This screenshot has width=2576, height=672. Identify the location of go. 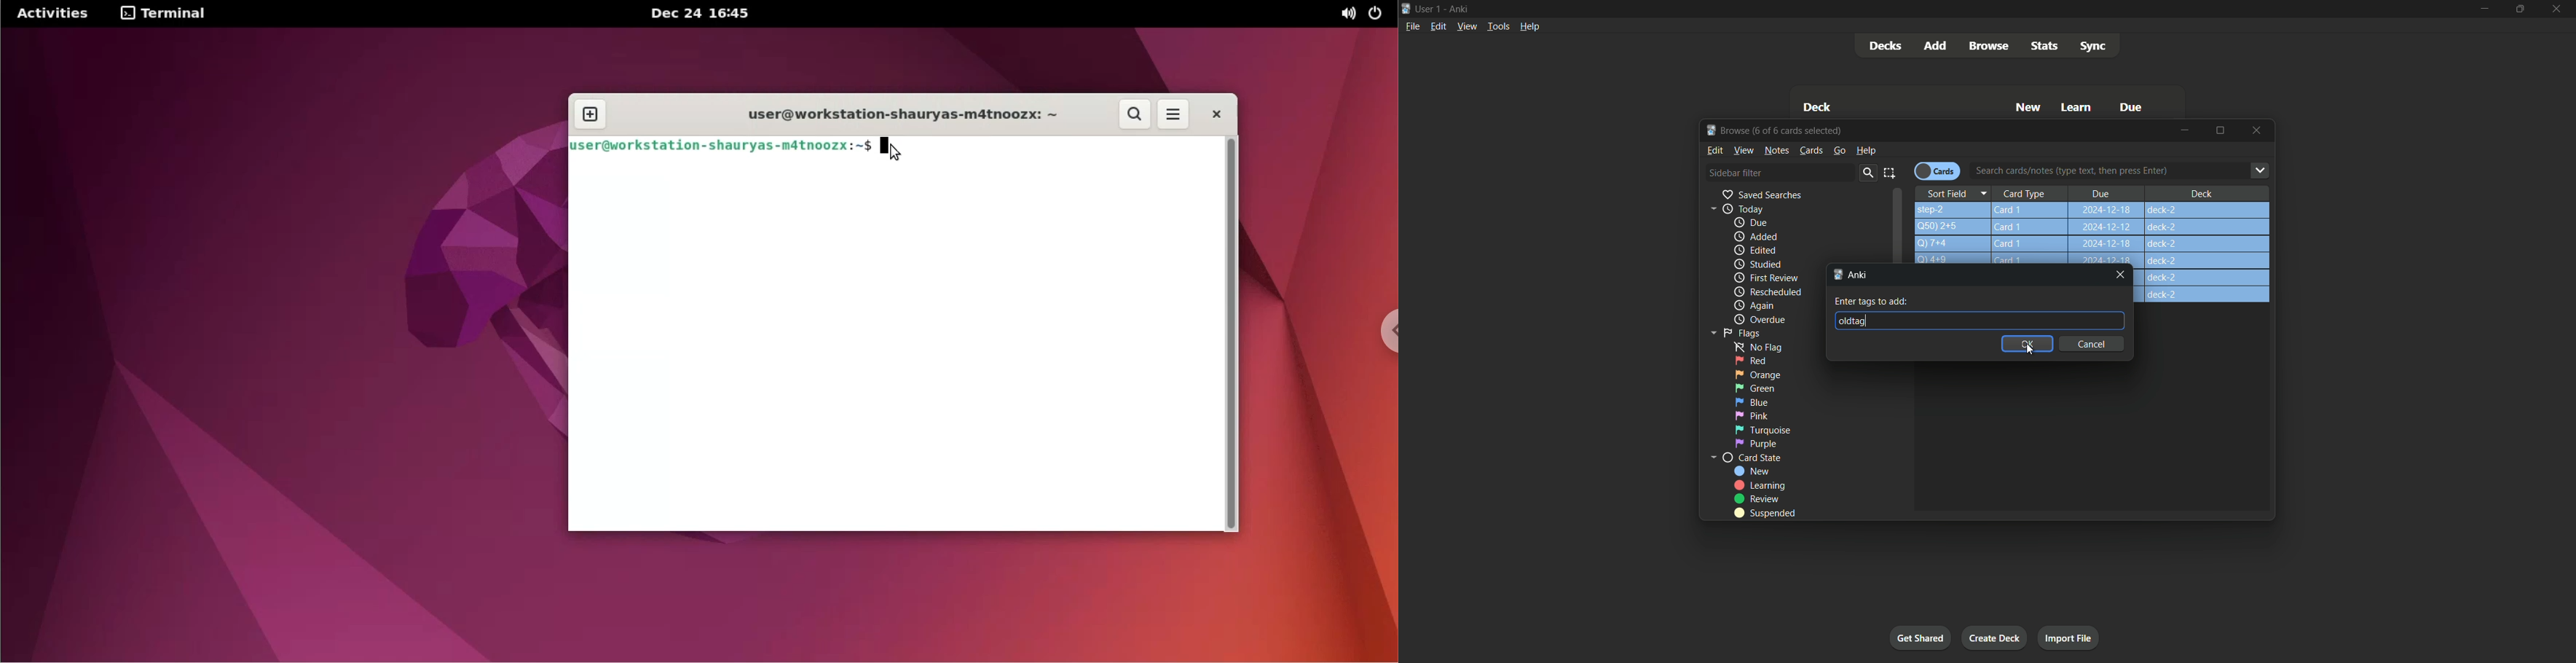
(1839, 150).